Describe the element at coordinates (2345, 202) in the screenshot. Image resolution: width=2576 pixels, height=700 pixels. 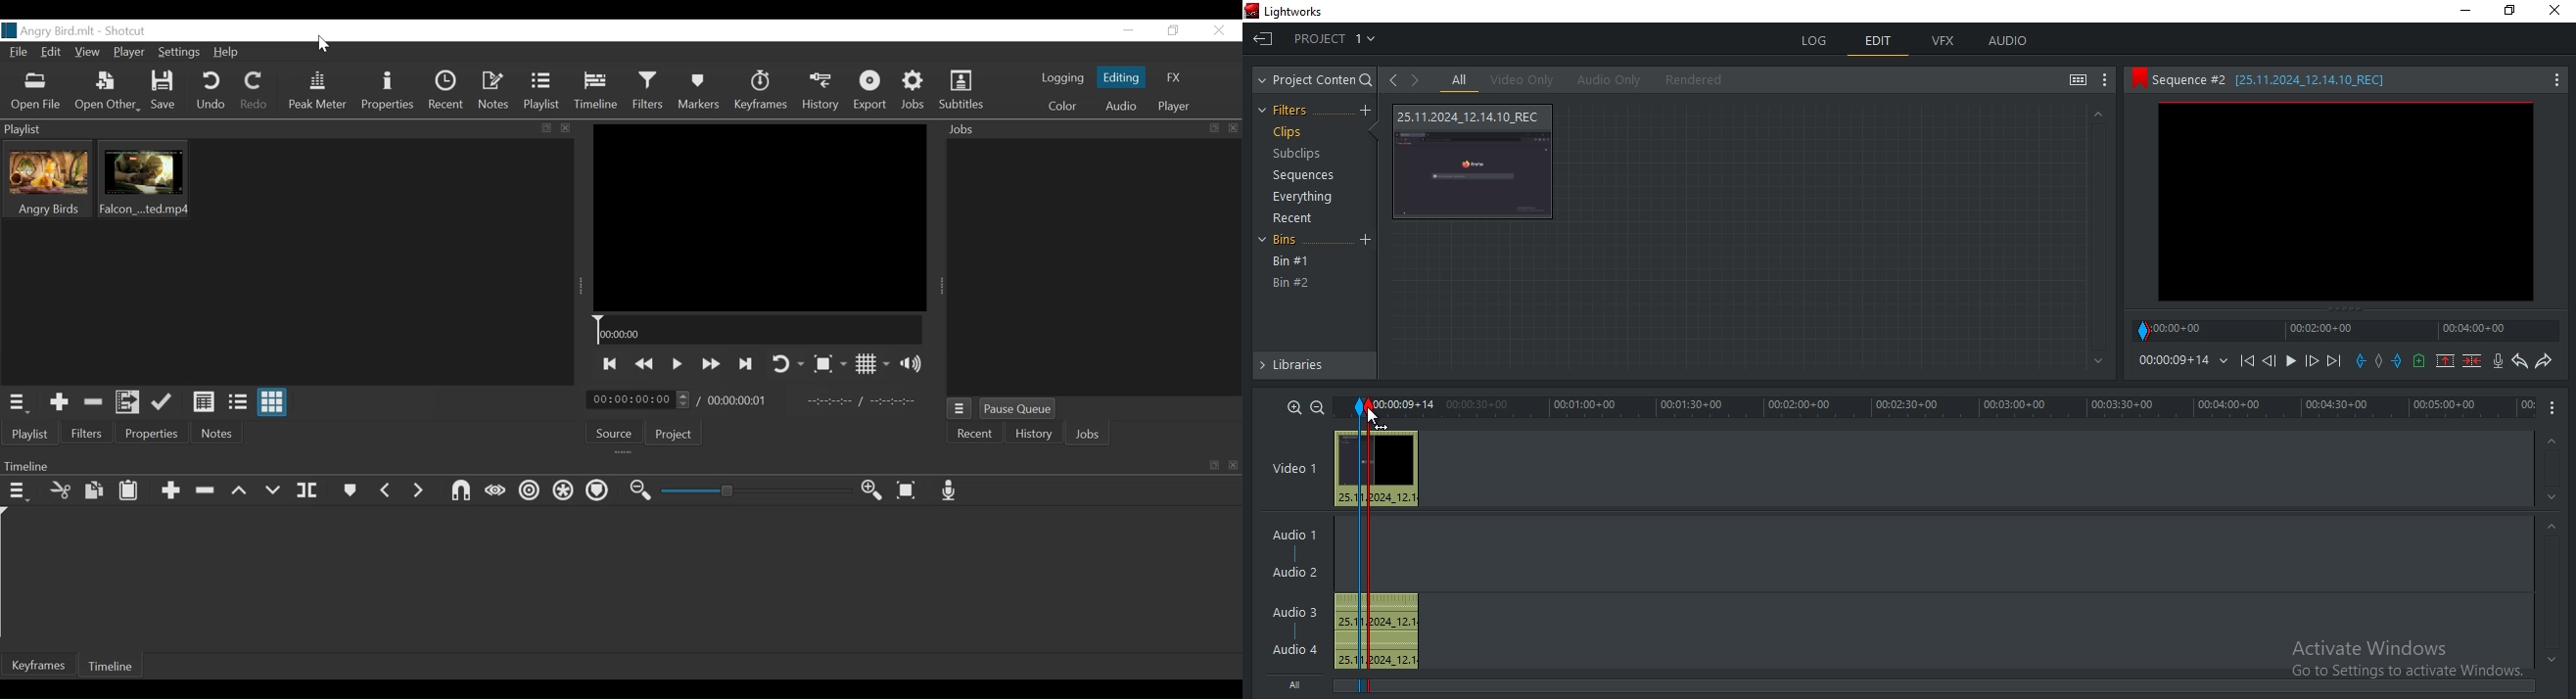
I see `clip` at that location.